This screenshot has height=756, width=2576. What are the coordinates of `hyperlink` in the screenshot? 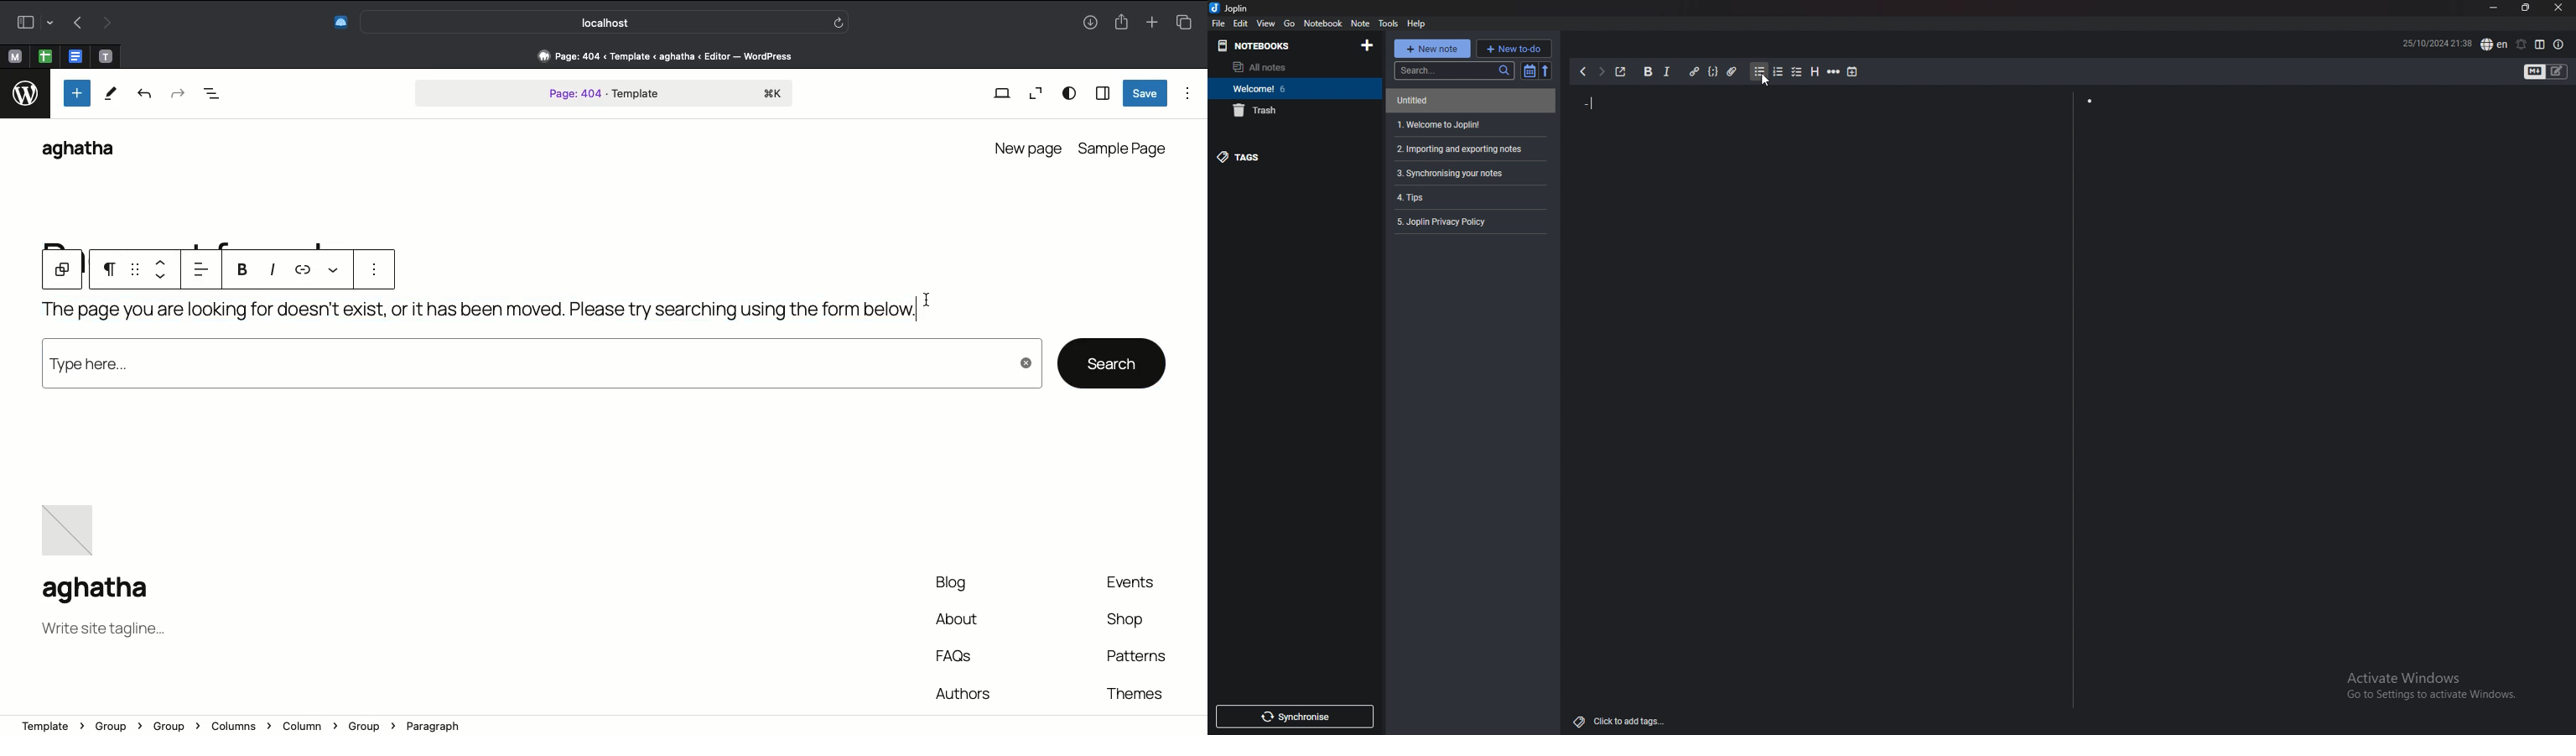 It's located at (1692, 71).